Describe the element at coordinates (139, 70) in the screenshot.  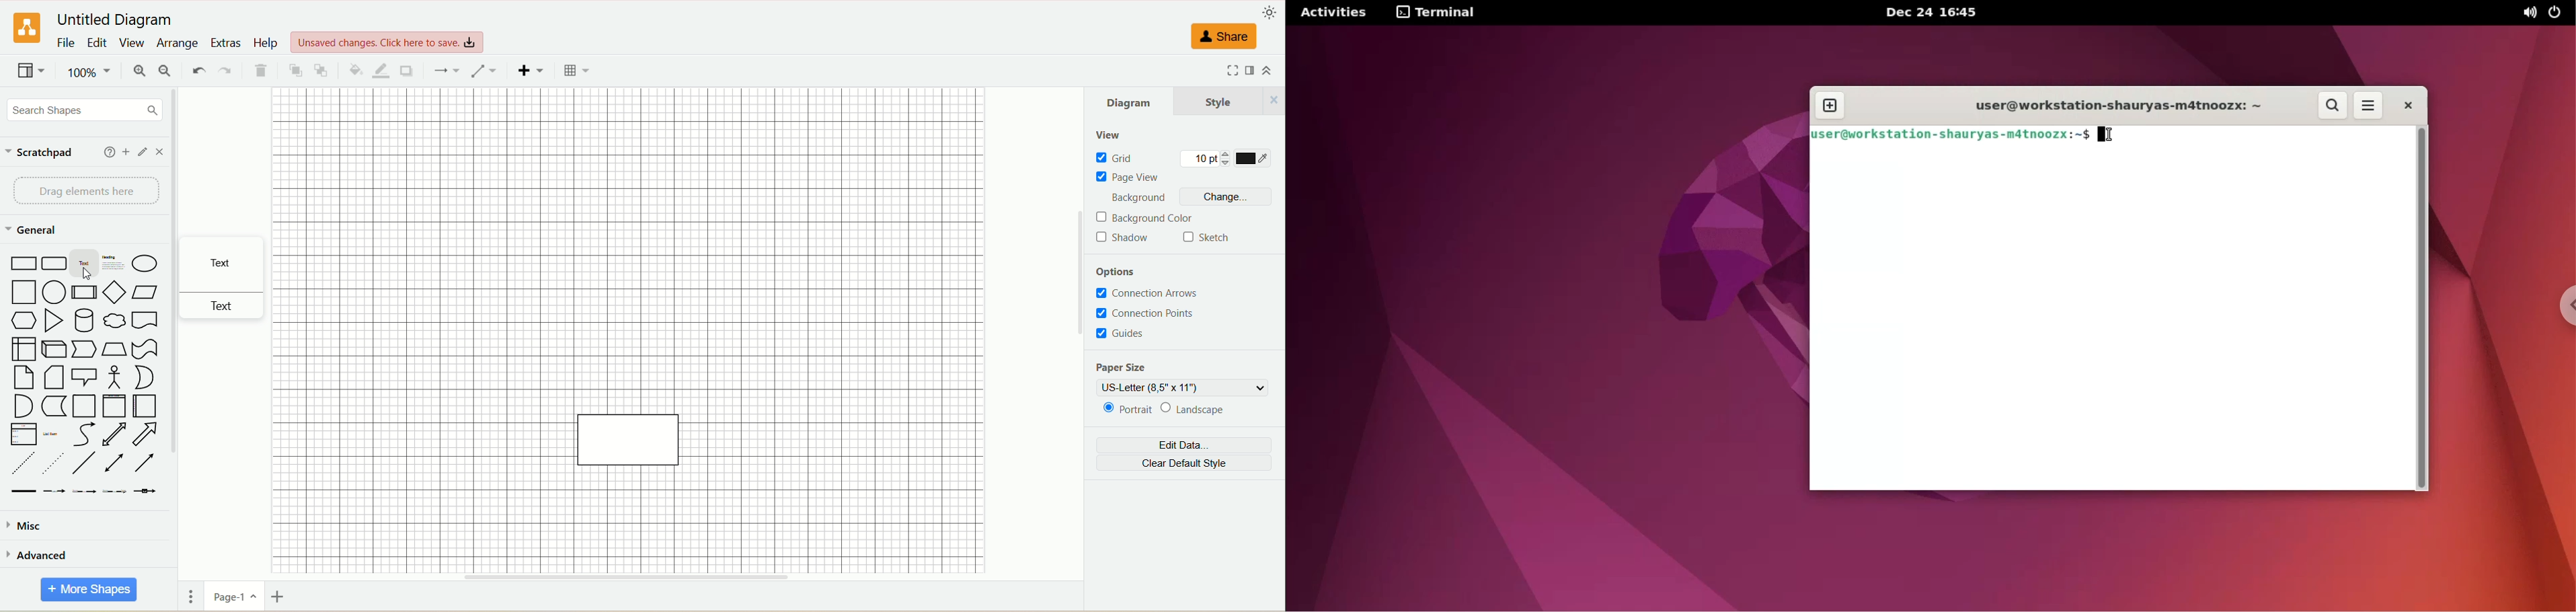
I see `zoom in` at that location.